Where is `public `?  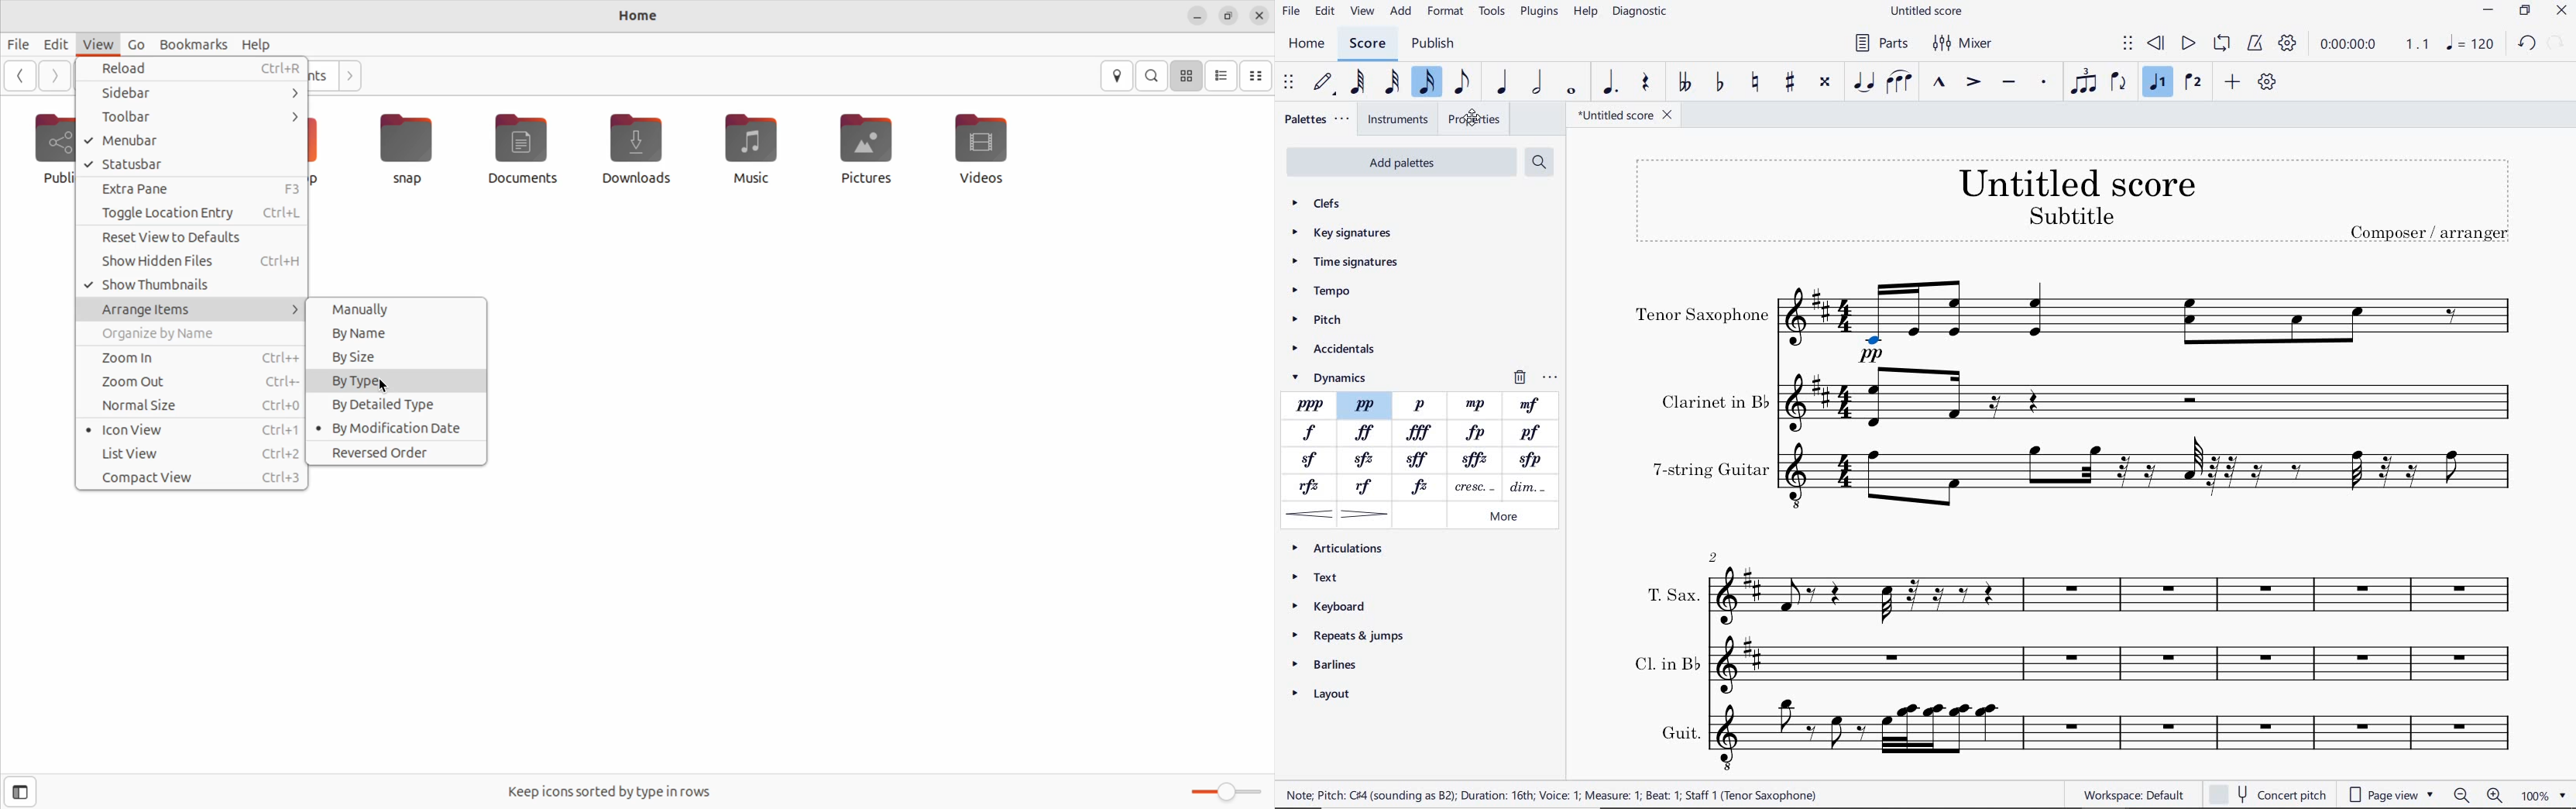
public  is located at coordinates (42, 148).